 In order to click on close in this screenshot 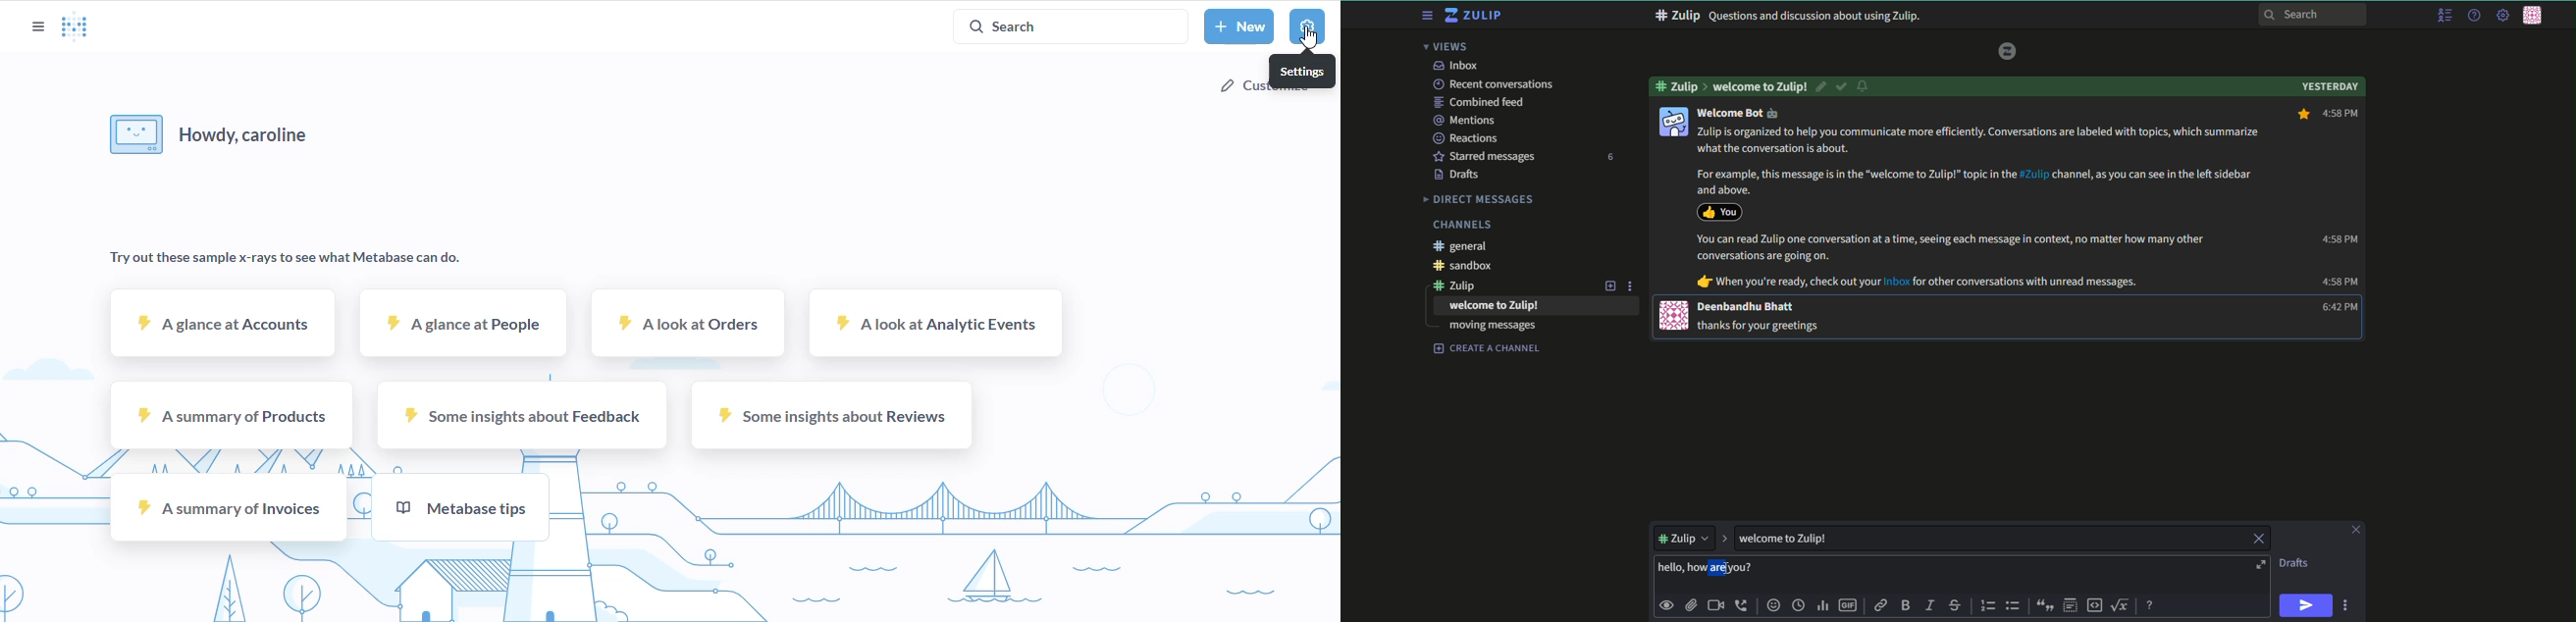, I will do `click(2354, 530)`.